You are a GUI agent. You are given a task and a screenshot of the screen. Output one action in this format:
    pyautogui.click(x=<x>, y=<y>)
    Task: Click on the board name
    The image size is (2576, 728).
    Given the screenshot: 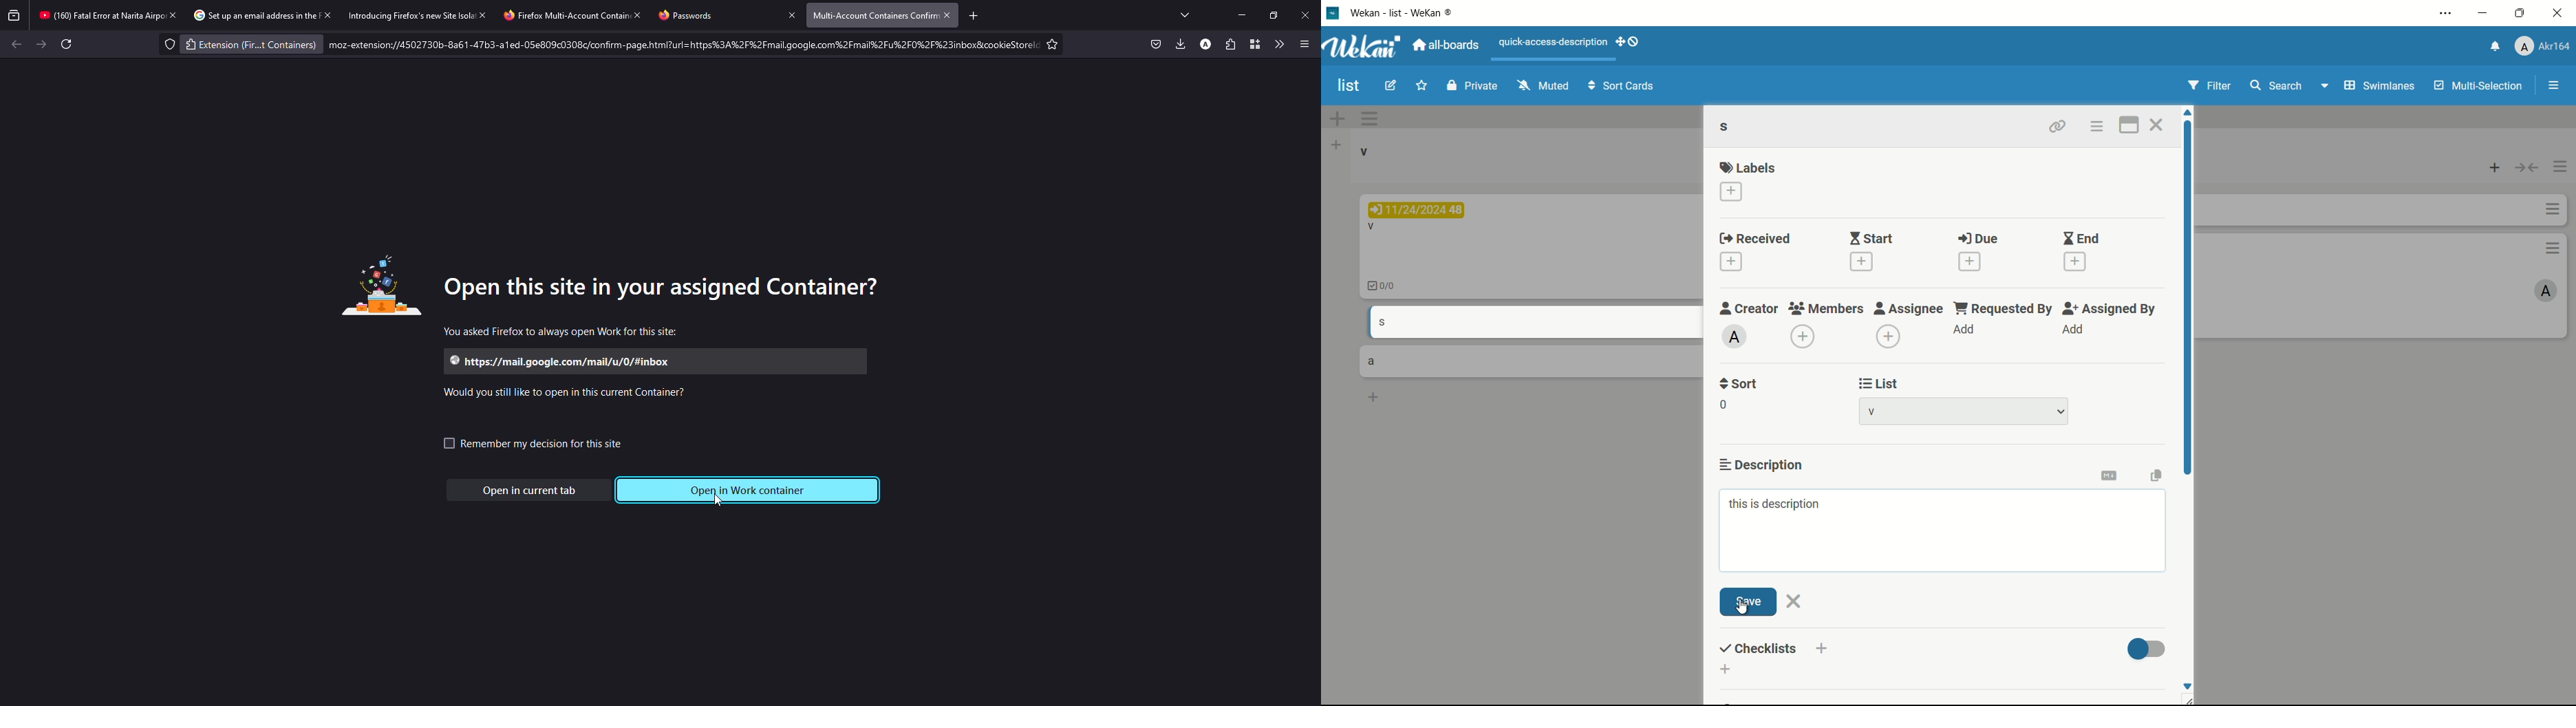 What is the action you would take?
    pyautogui.click(x=1350, y=86)
    